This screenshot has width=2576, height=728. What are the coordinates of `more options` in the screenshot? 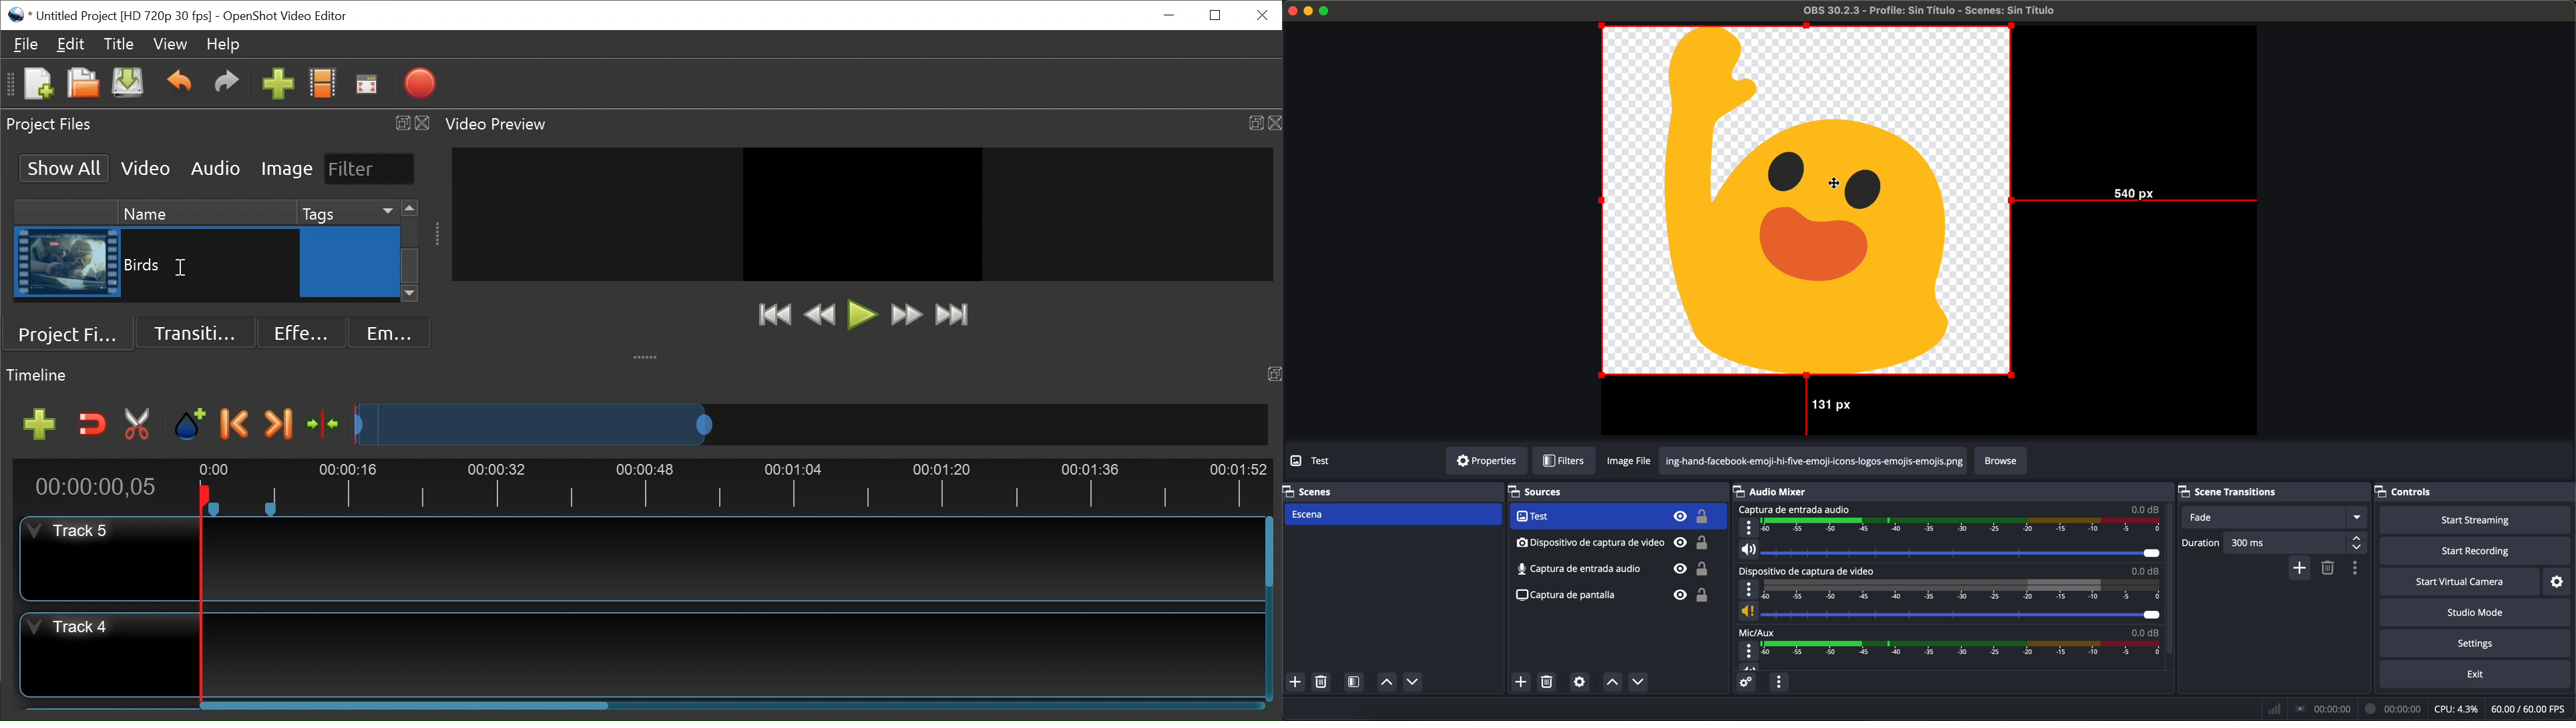 It's located at (1749, 527).